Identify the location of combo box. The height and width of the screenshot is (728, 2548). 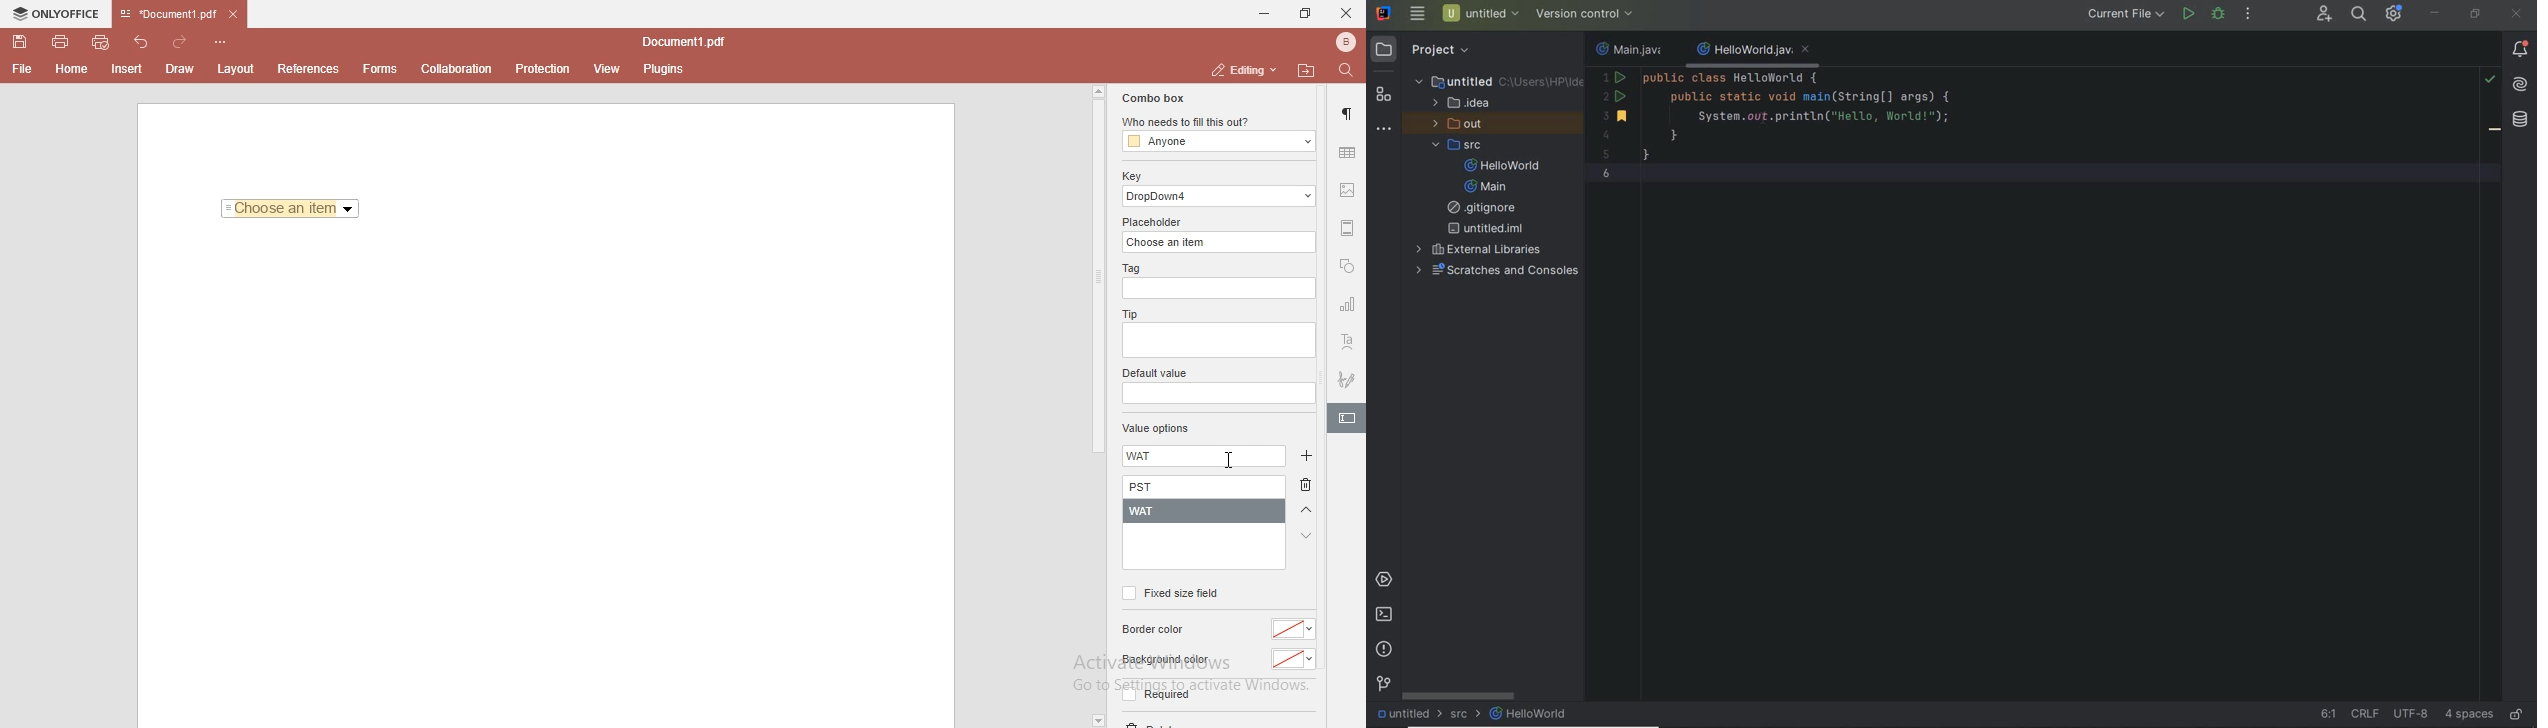
(1151, 98).